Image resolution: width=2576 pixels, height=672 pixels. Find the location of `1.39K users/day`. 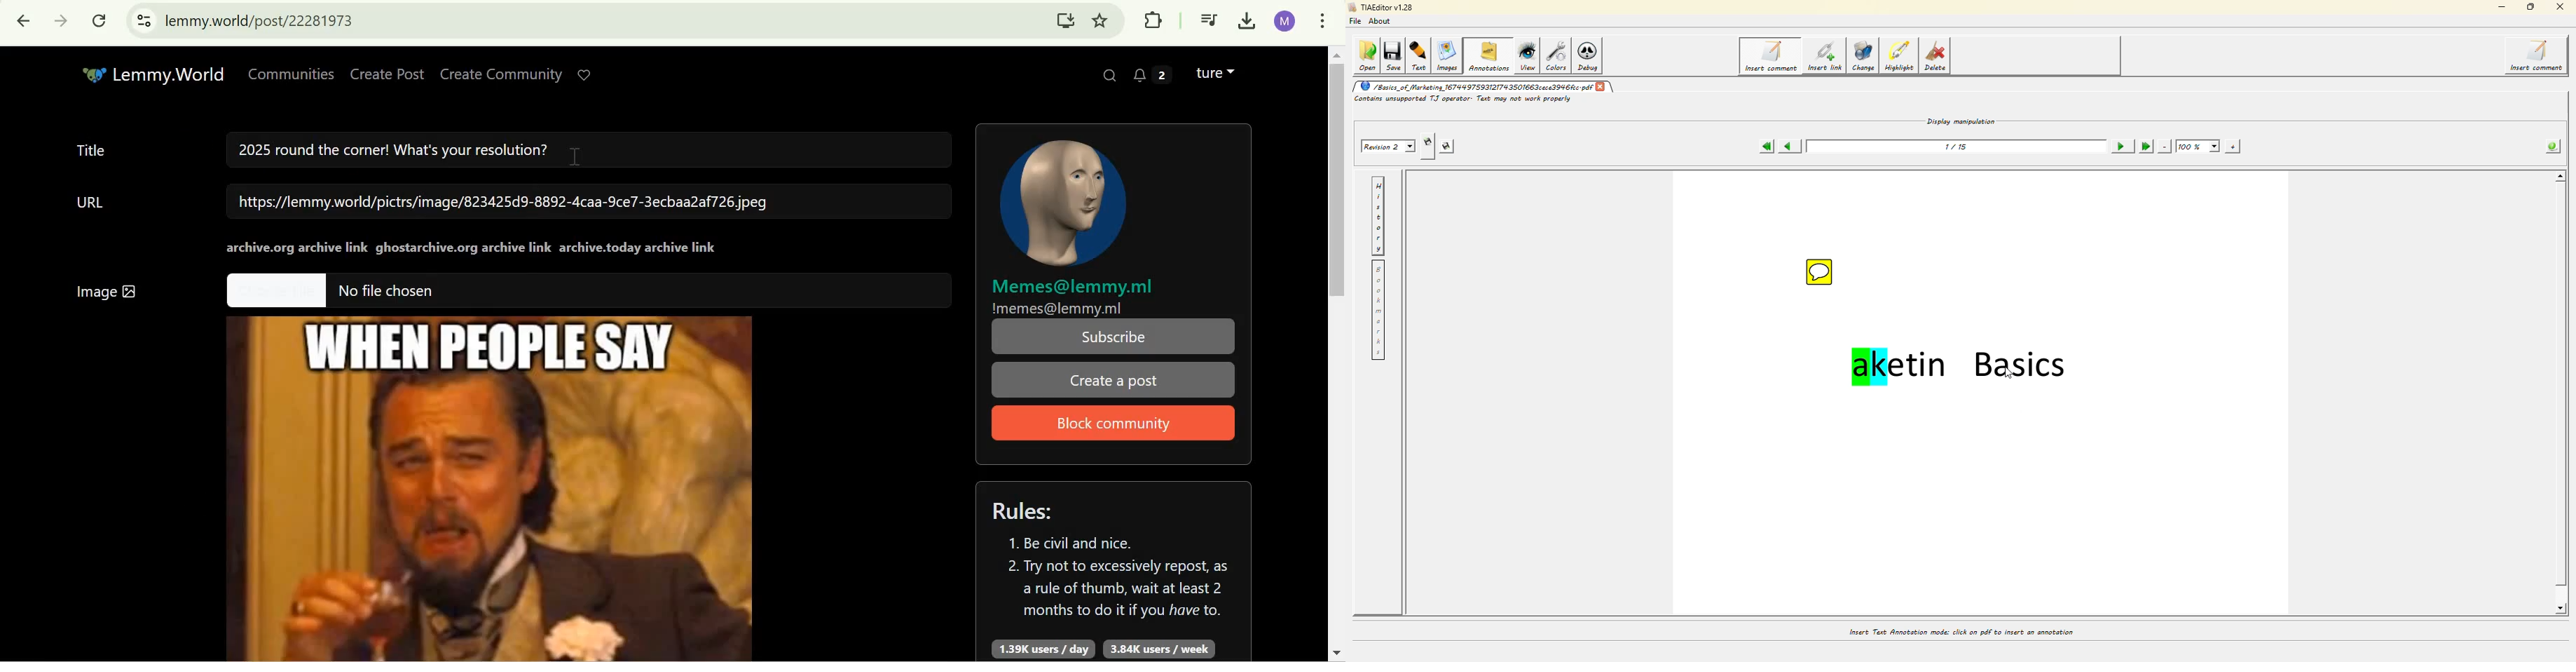

1.39K users/day is located at coordinates (1044, 649).